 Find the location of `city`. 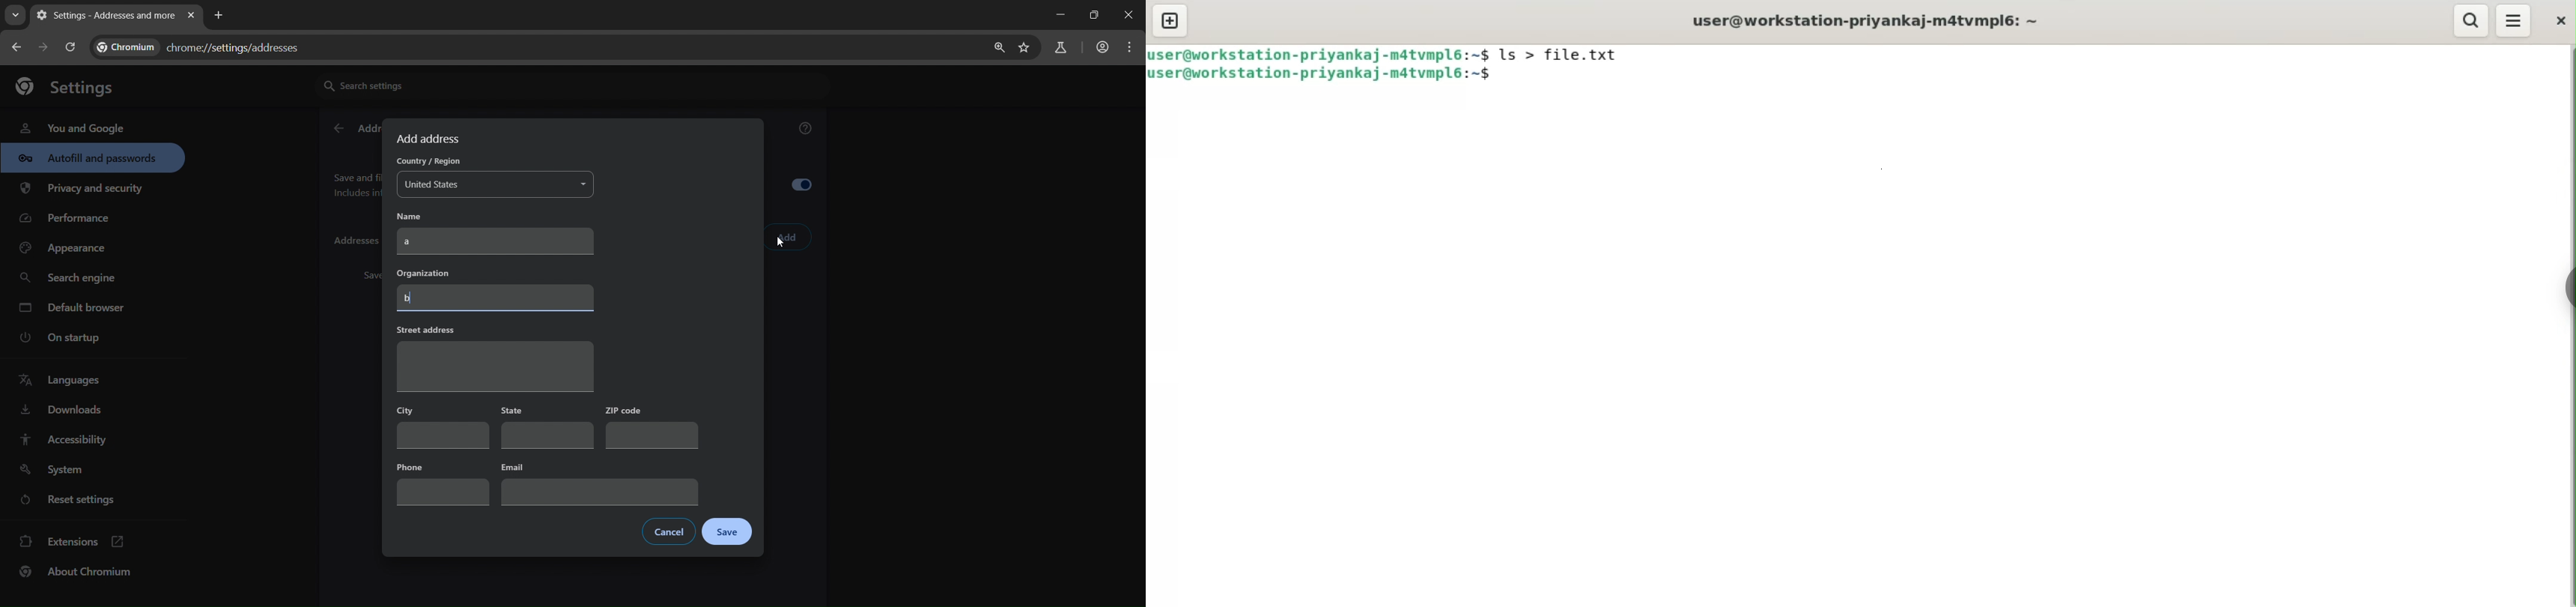

city is located at coordinates (444, 426).